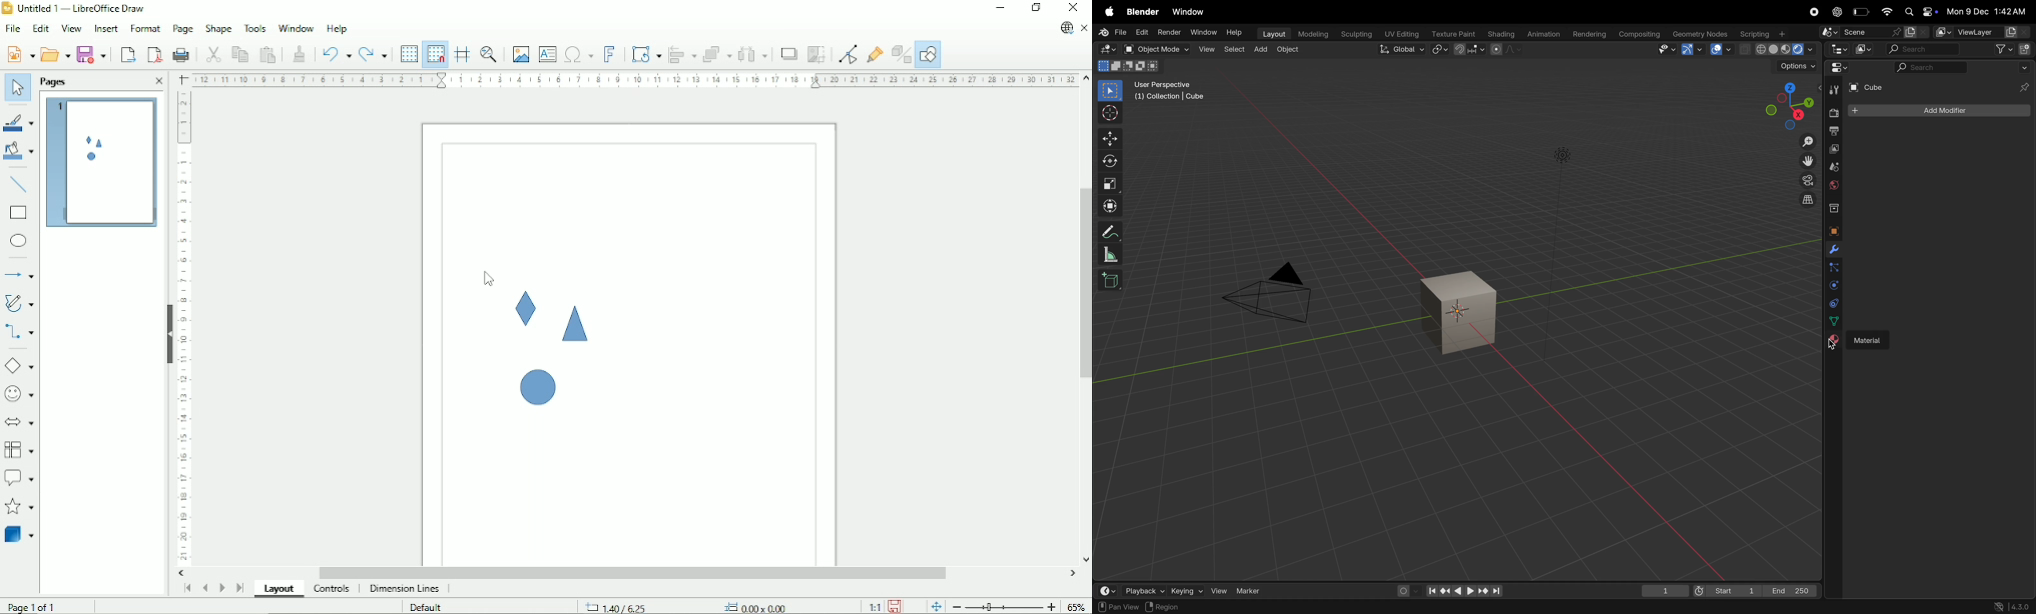  I want to click on Preview, so click(99, 163).